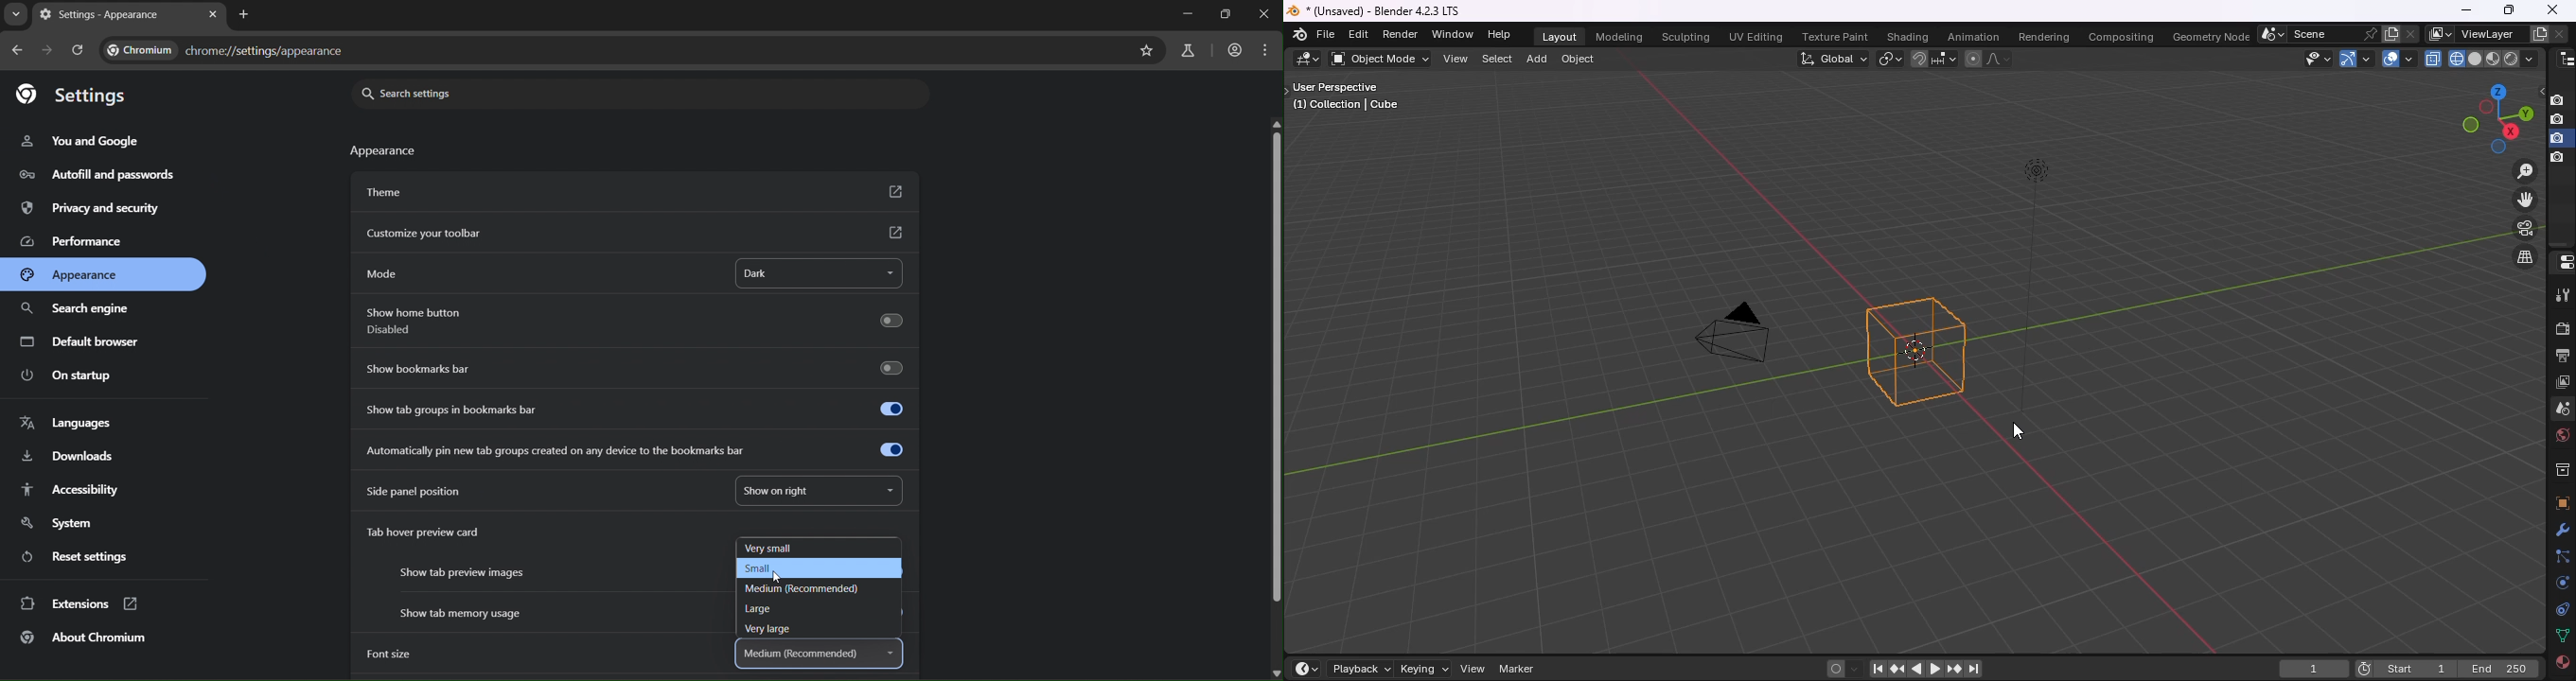  I want to click on add view layer, so click(2536, 33).